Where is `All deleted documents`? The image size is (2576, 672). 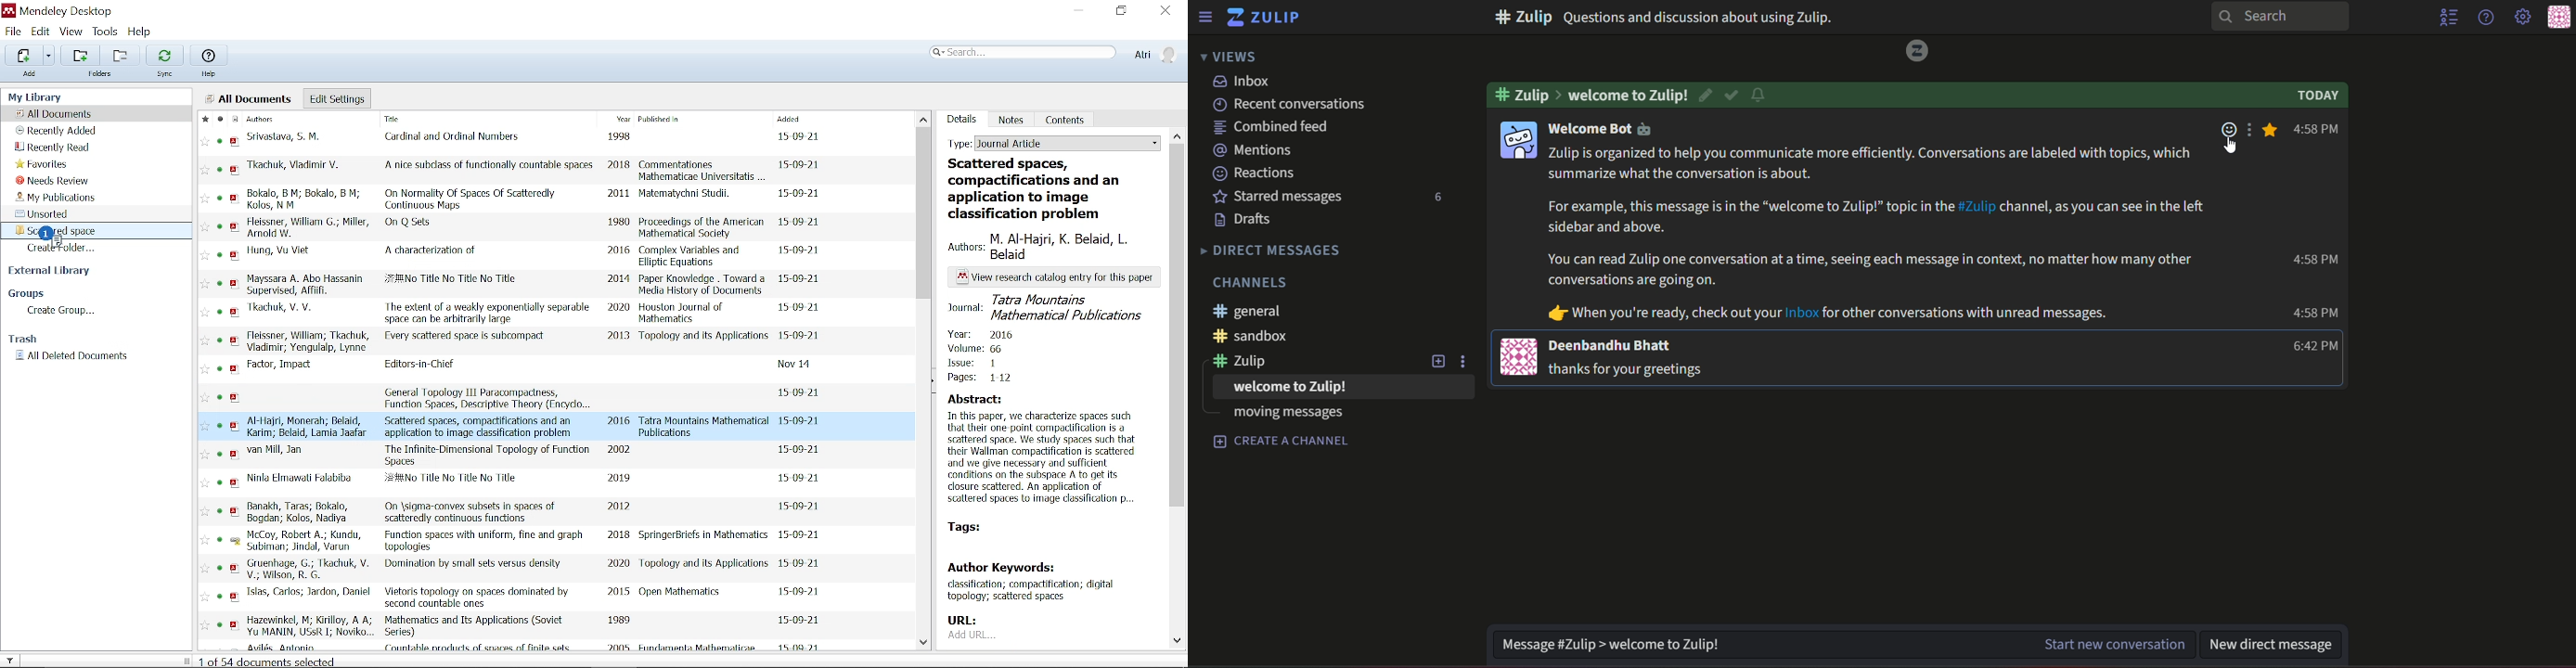 All deleted documents is located at coordinates (72, 356).